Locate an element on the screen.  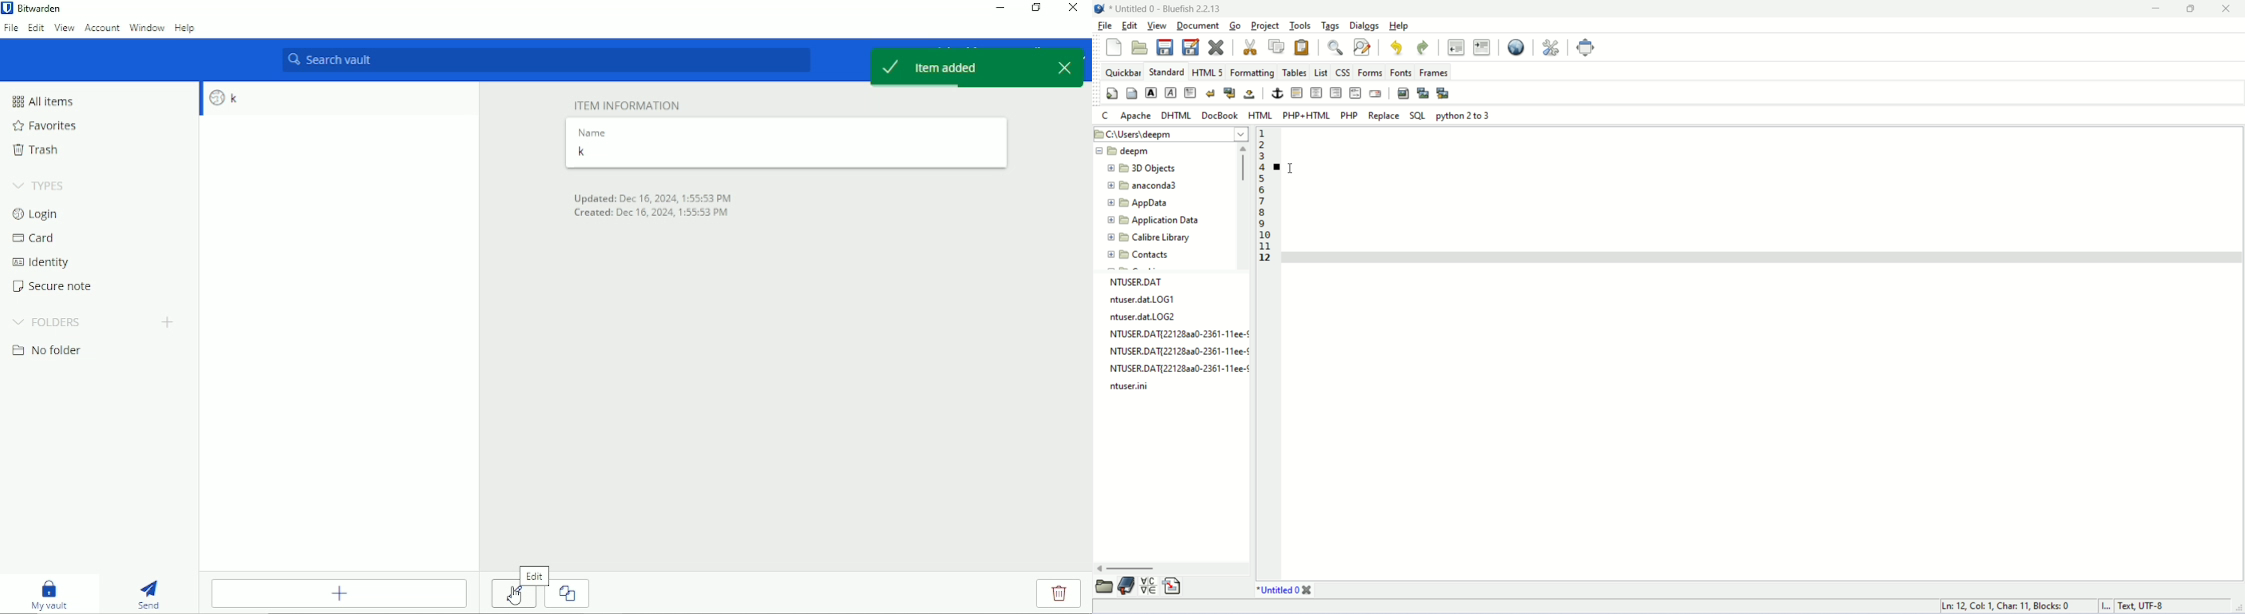
Clone is located at coordinates (570, 593).